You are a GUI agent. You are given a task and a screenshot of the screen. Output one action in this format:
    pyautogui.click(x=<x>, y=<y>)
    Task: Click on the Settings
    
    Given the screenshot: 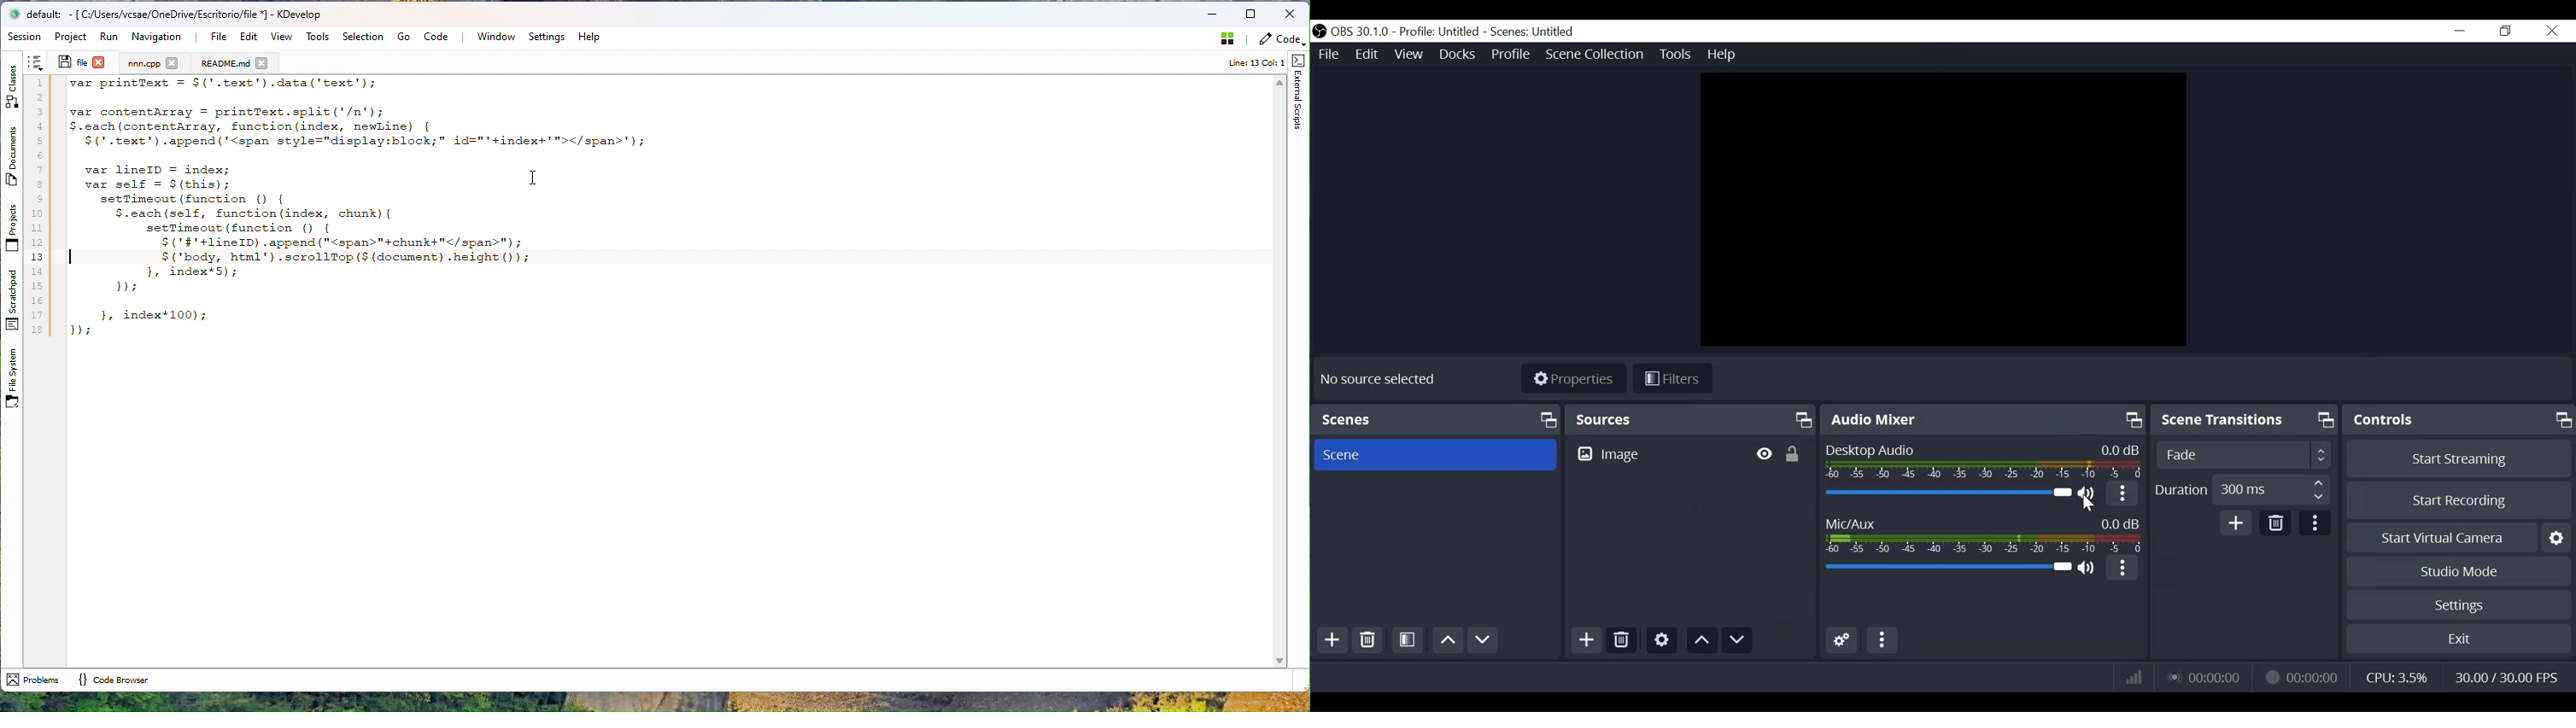 What is the action you would take?
    pyautogui.click(x=1663, y=640)
    